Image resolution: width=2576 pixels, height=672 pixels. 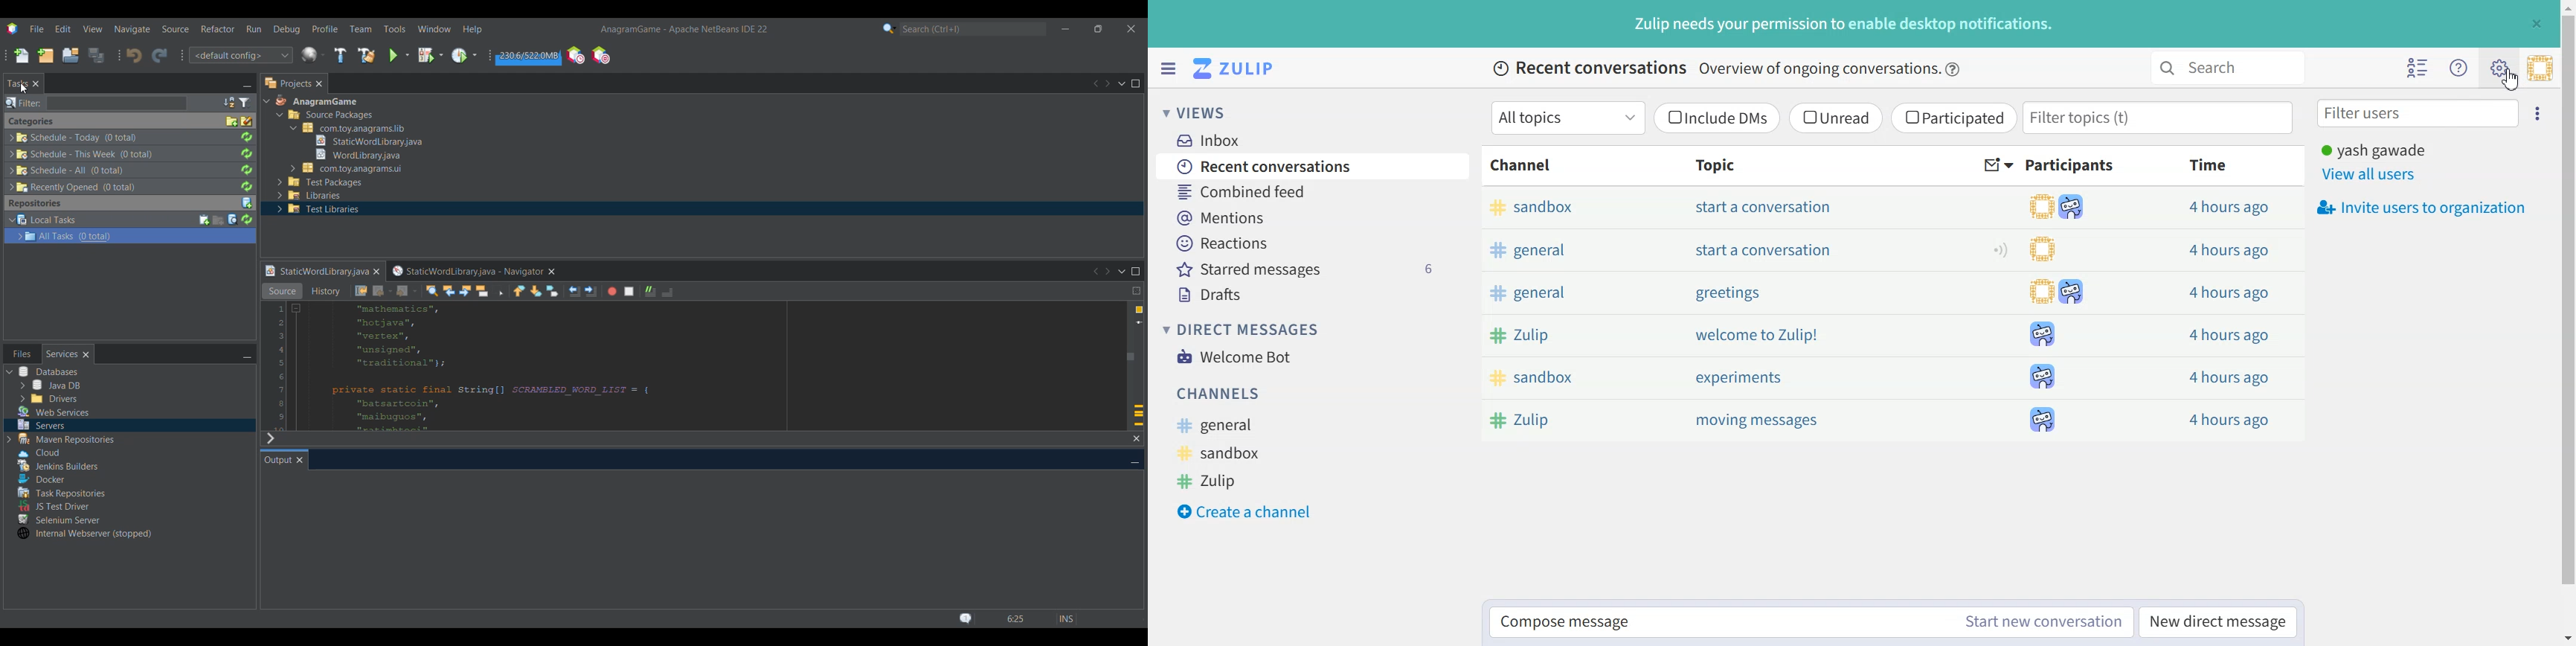 What do you see at coordinates (2536, 23) in the screenshot?
I see `Close` at bounding box center [2536, 23].